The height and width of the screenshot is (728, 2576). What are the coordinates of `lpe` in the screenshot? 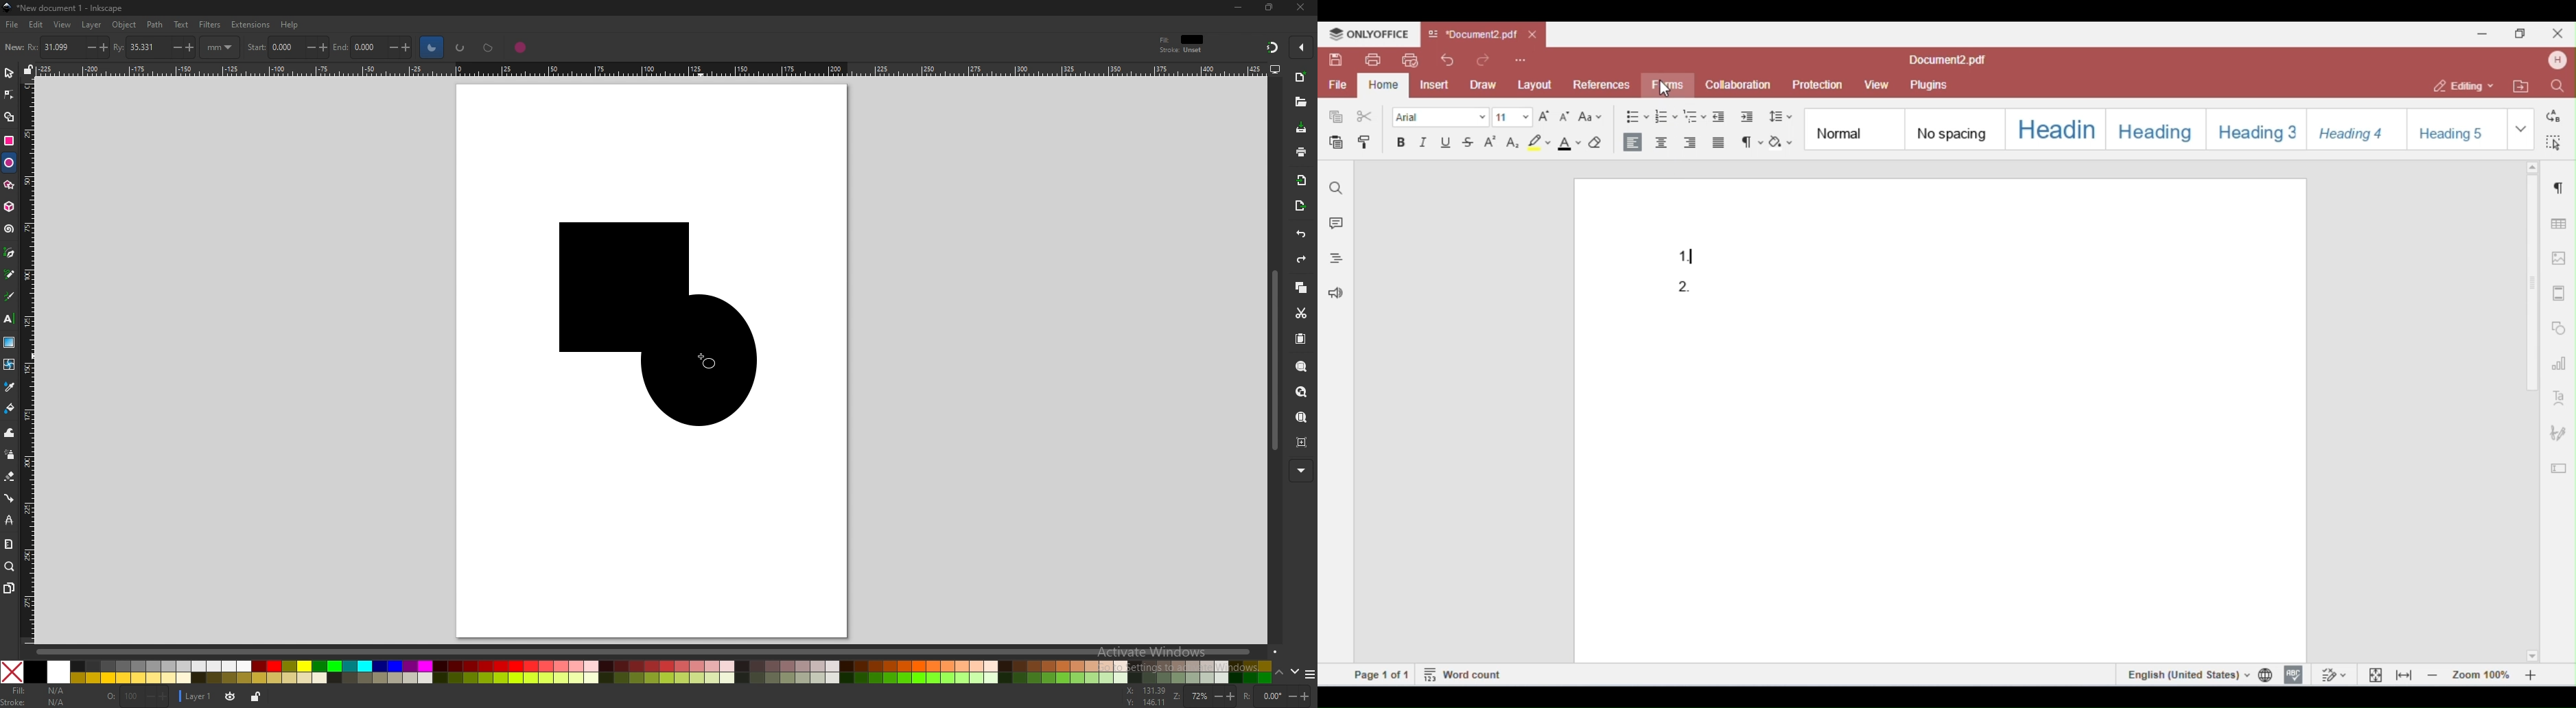 It's located at (10, 520).